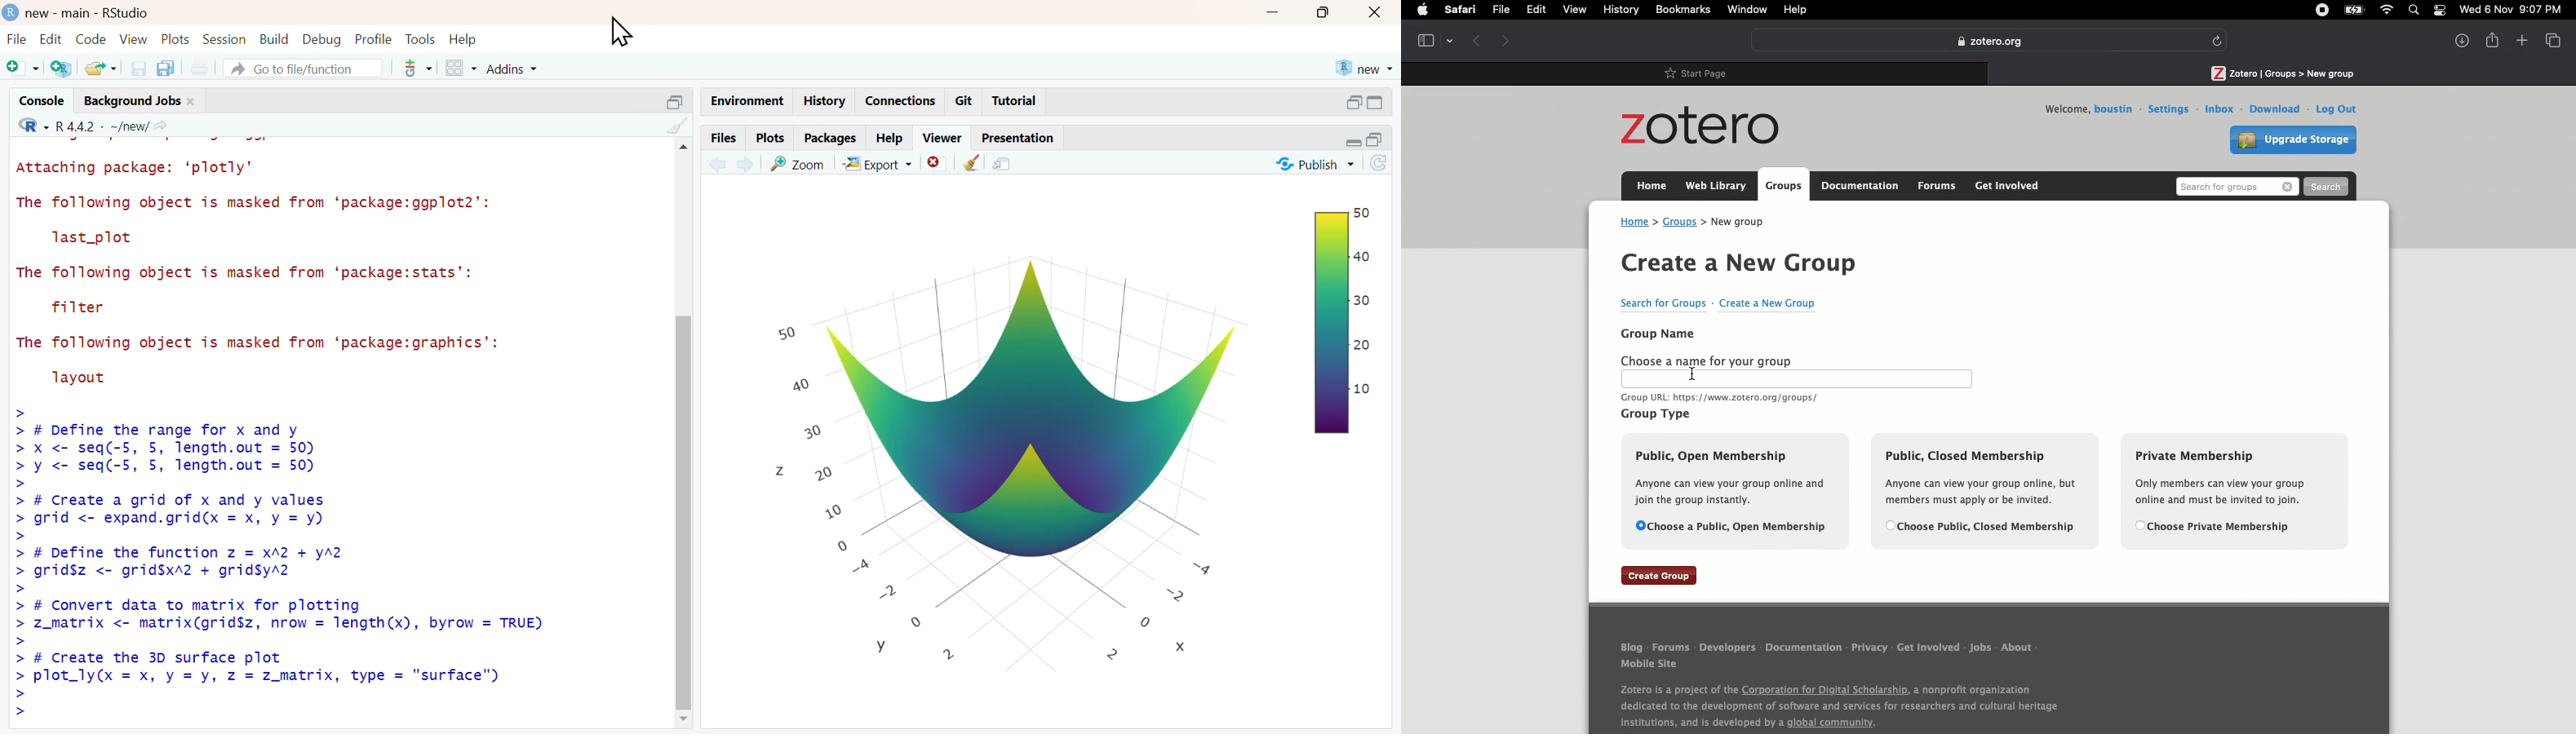 The height and width of the screenshot is (756, 2576). What do you see at coordinates (195, 100) in the screenshot?
I see `close` at bounding box center [195, 100].